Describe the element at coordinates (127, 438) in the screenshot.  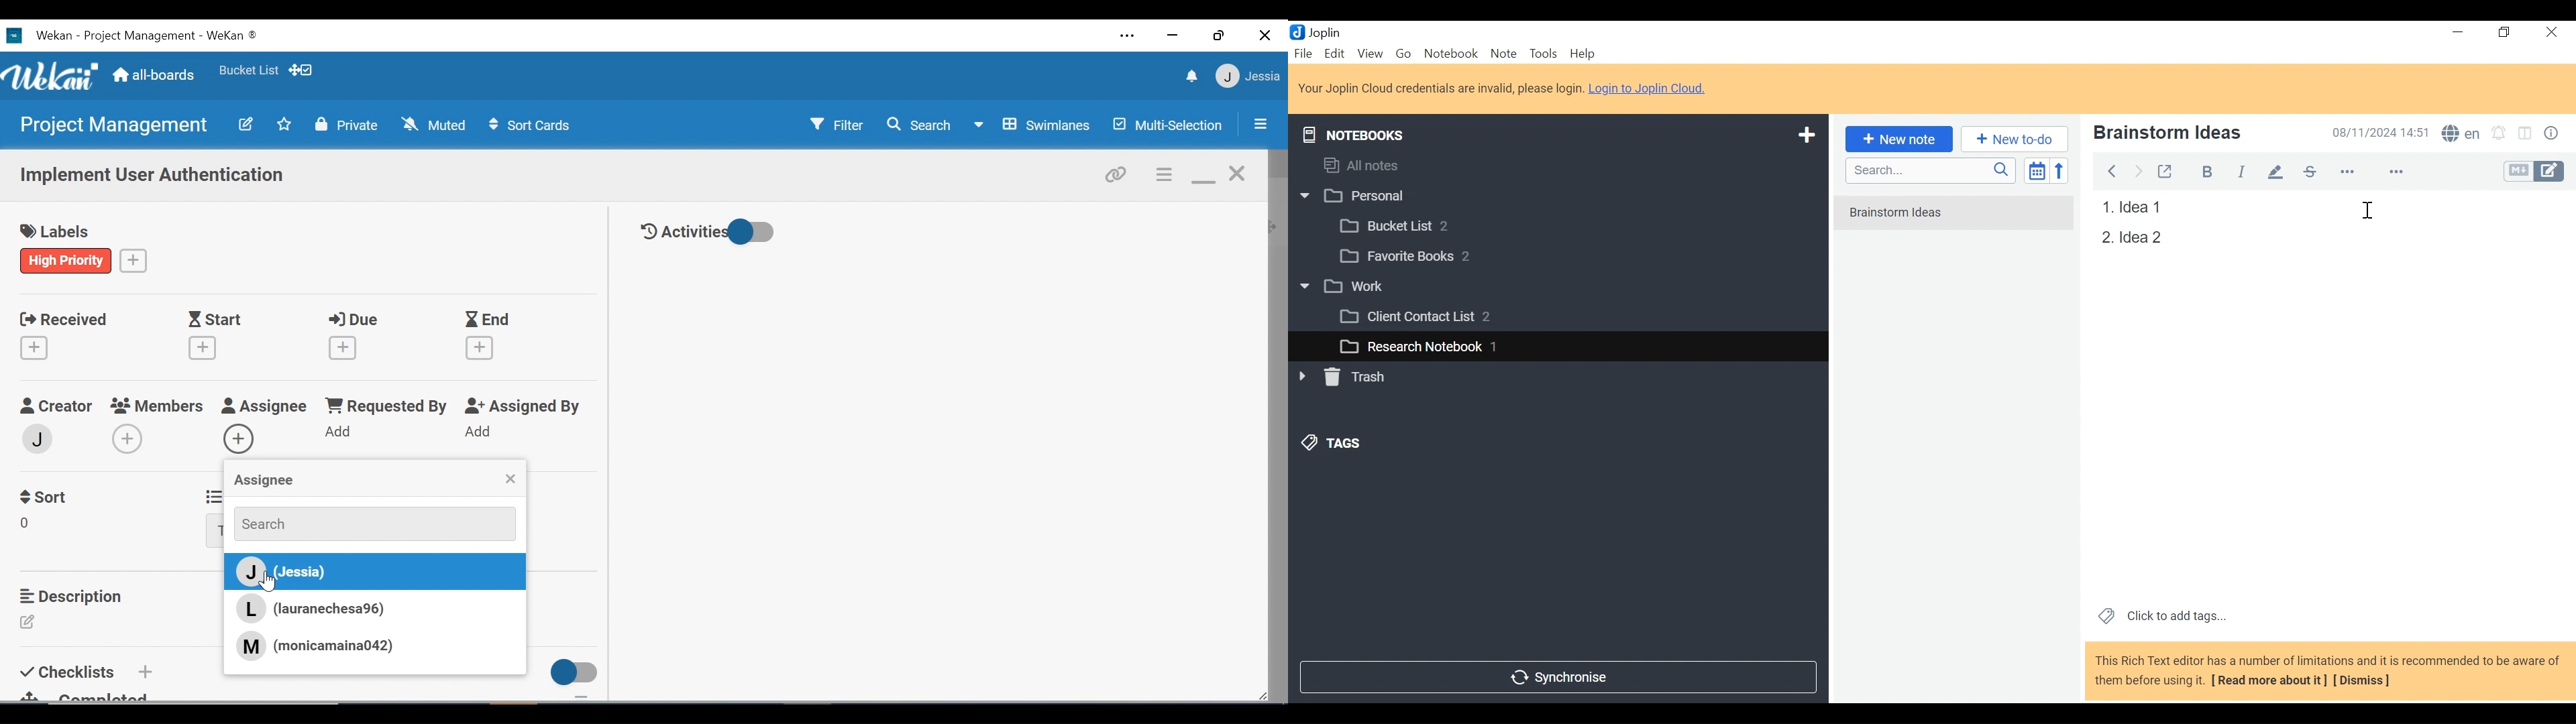
I see `Add Member` at that location.